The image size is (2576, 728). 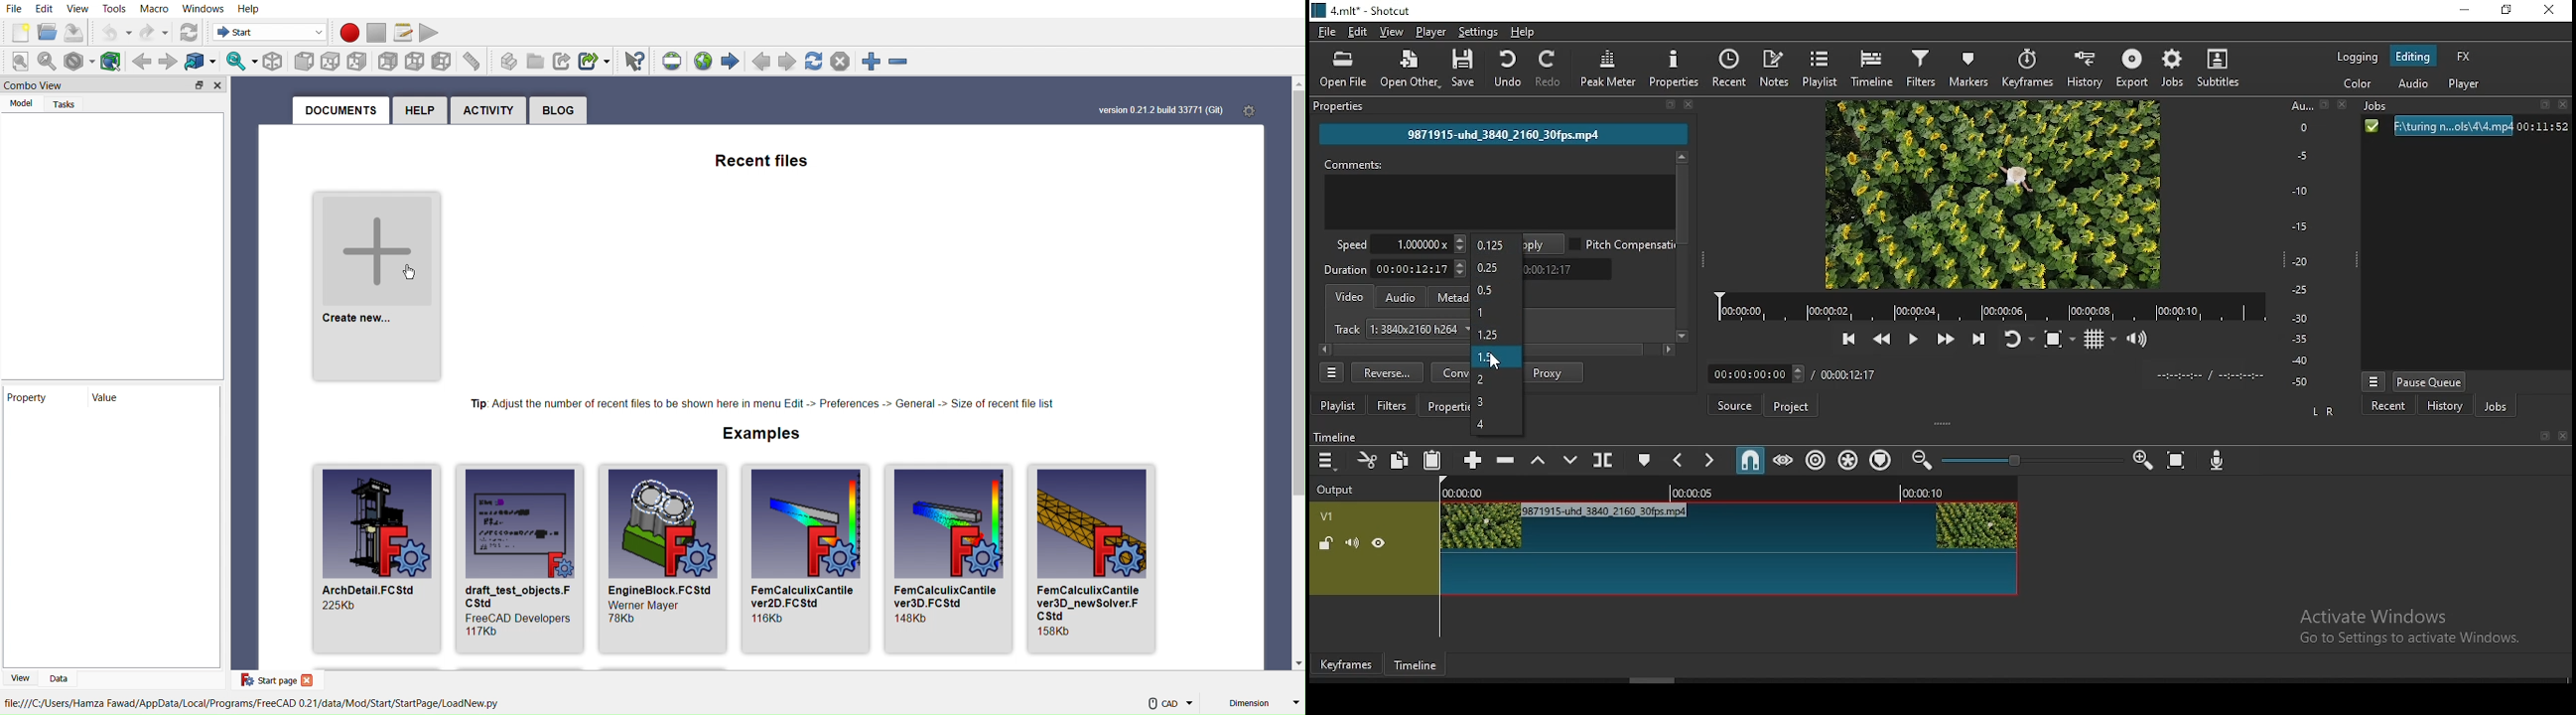 I want to click on color, so click(x=2360, y=84).